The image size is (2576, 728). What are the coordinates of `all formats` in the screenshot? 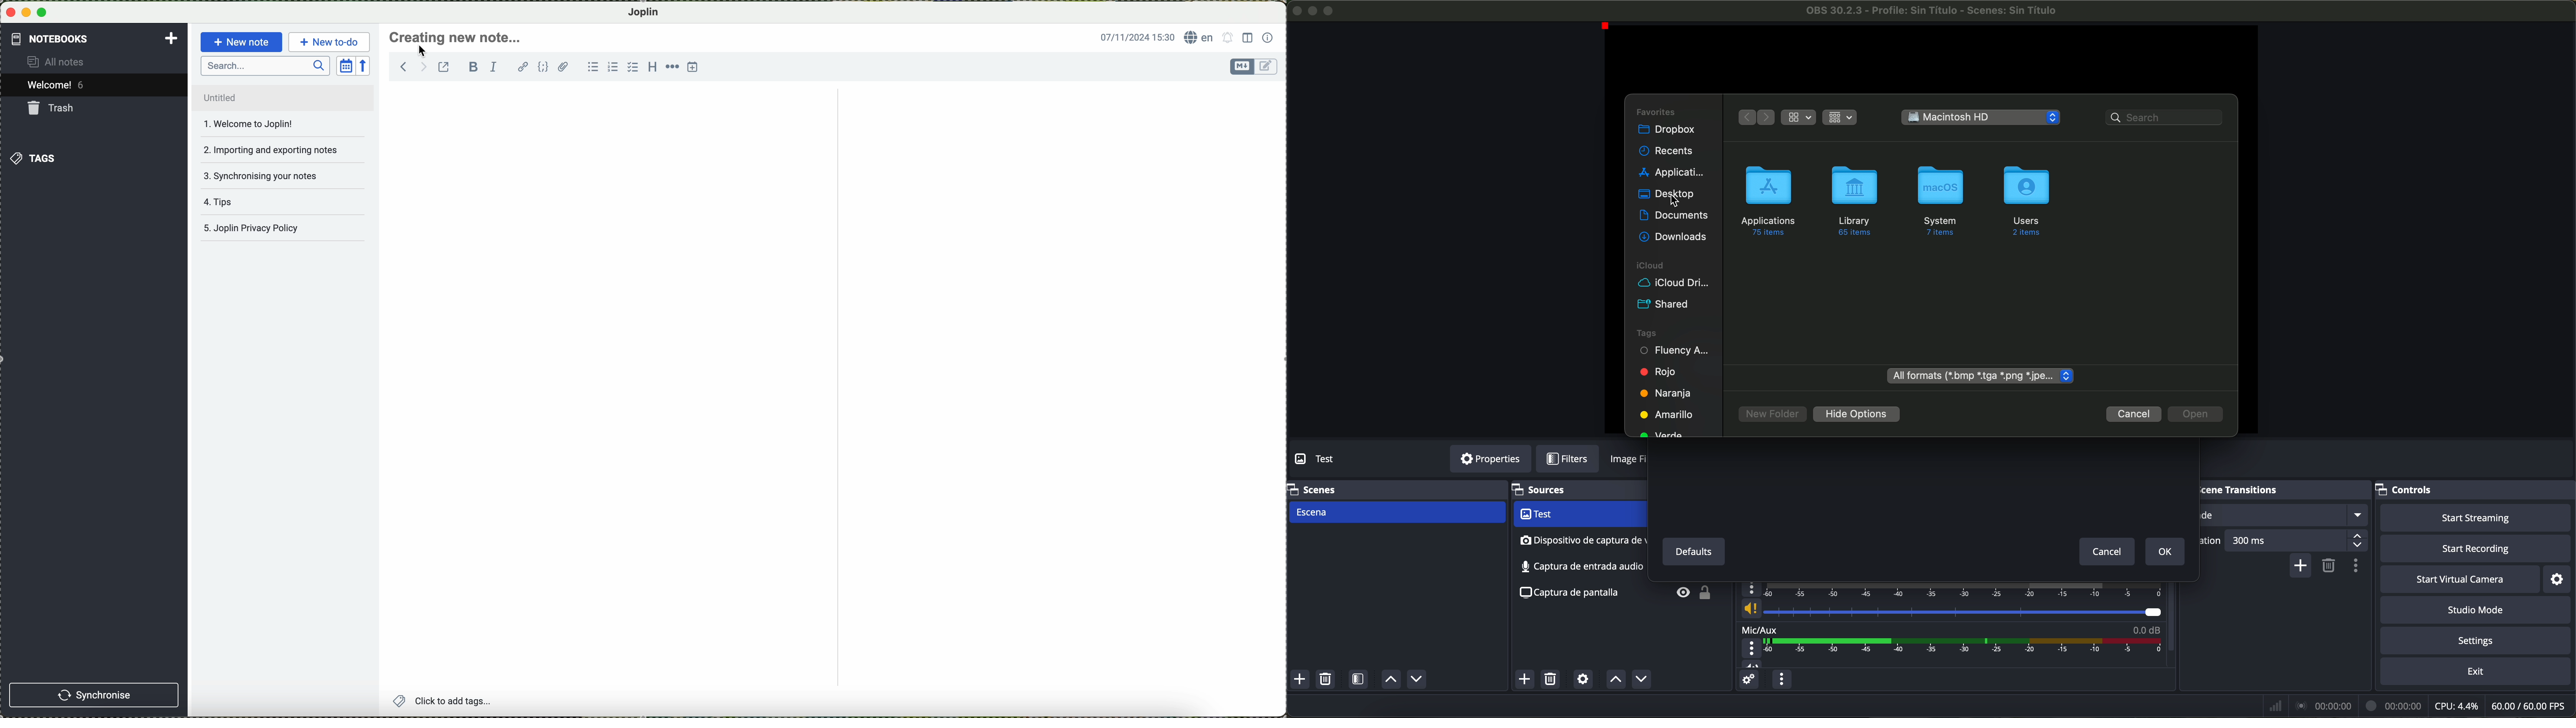 It's located at (1980, 376).